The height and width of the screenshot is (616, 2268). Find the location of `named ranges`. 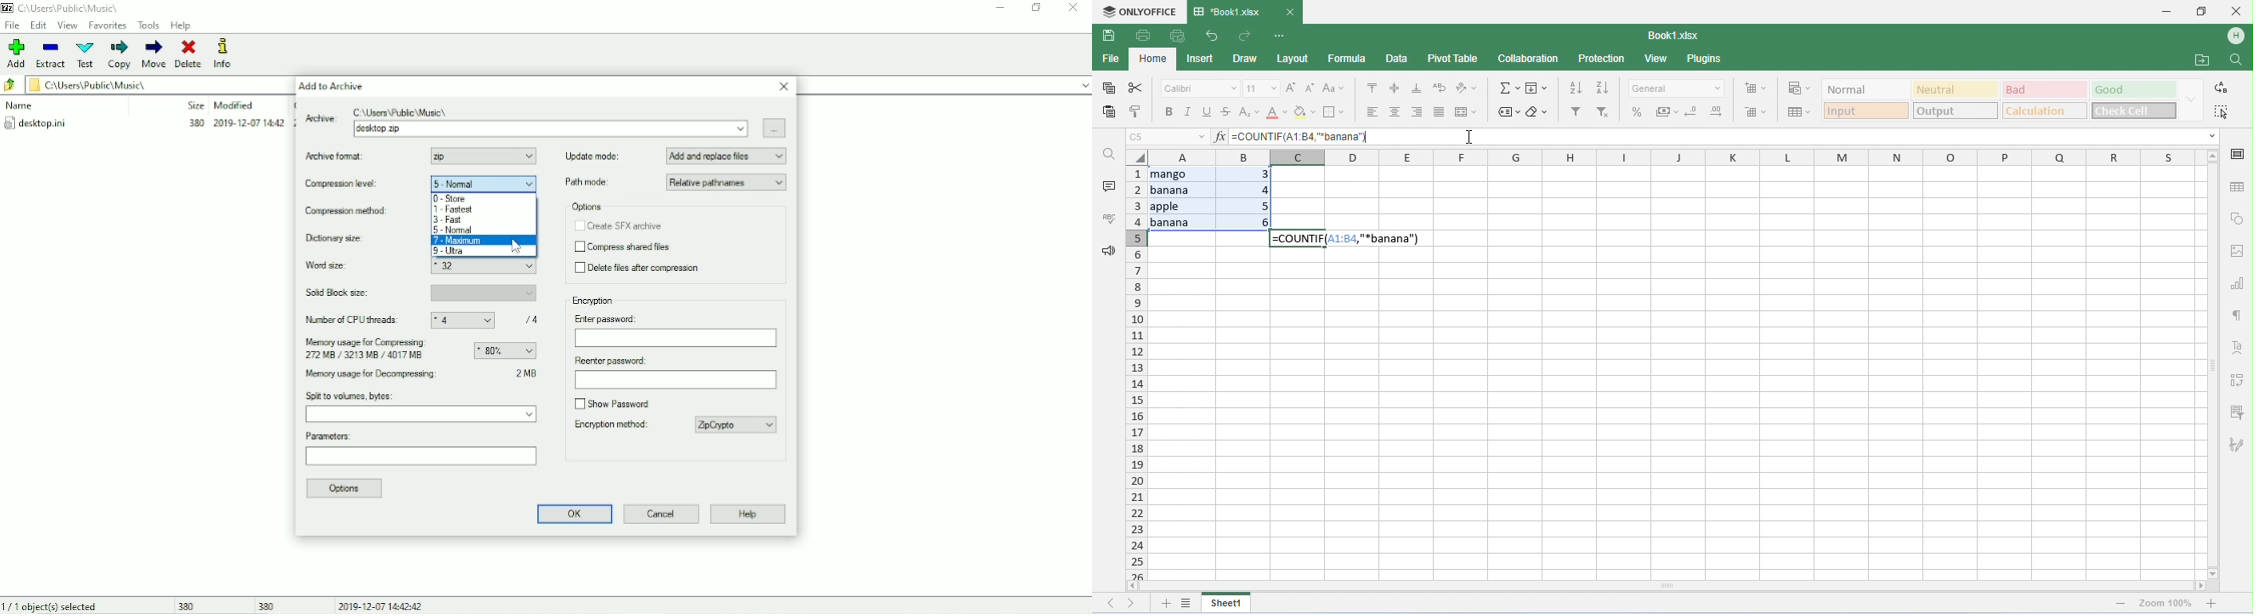

named ranges is located at coordinates (1509, 112).